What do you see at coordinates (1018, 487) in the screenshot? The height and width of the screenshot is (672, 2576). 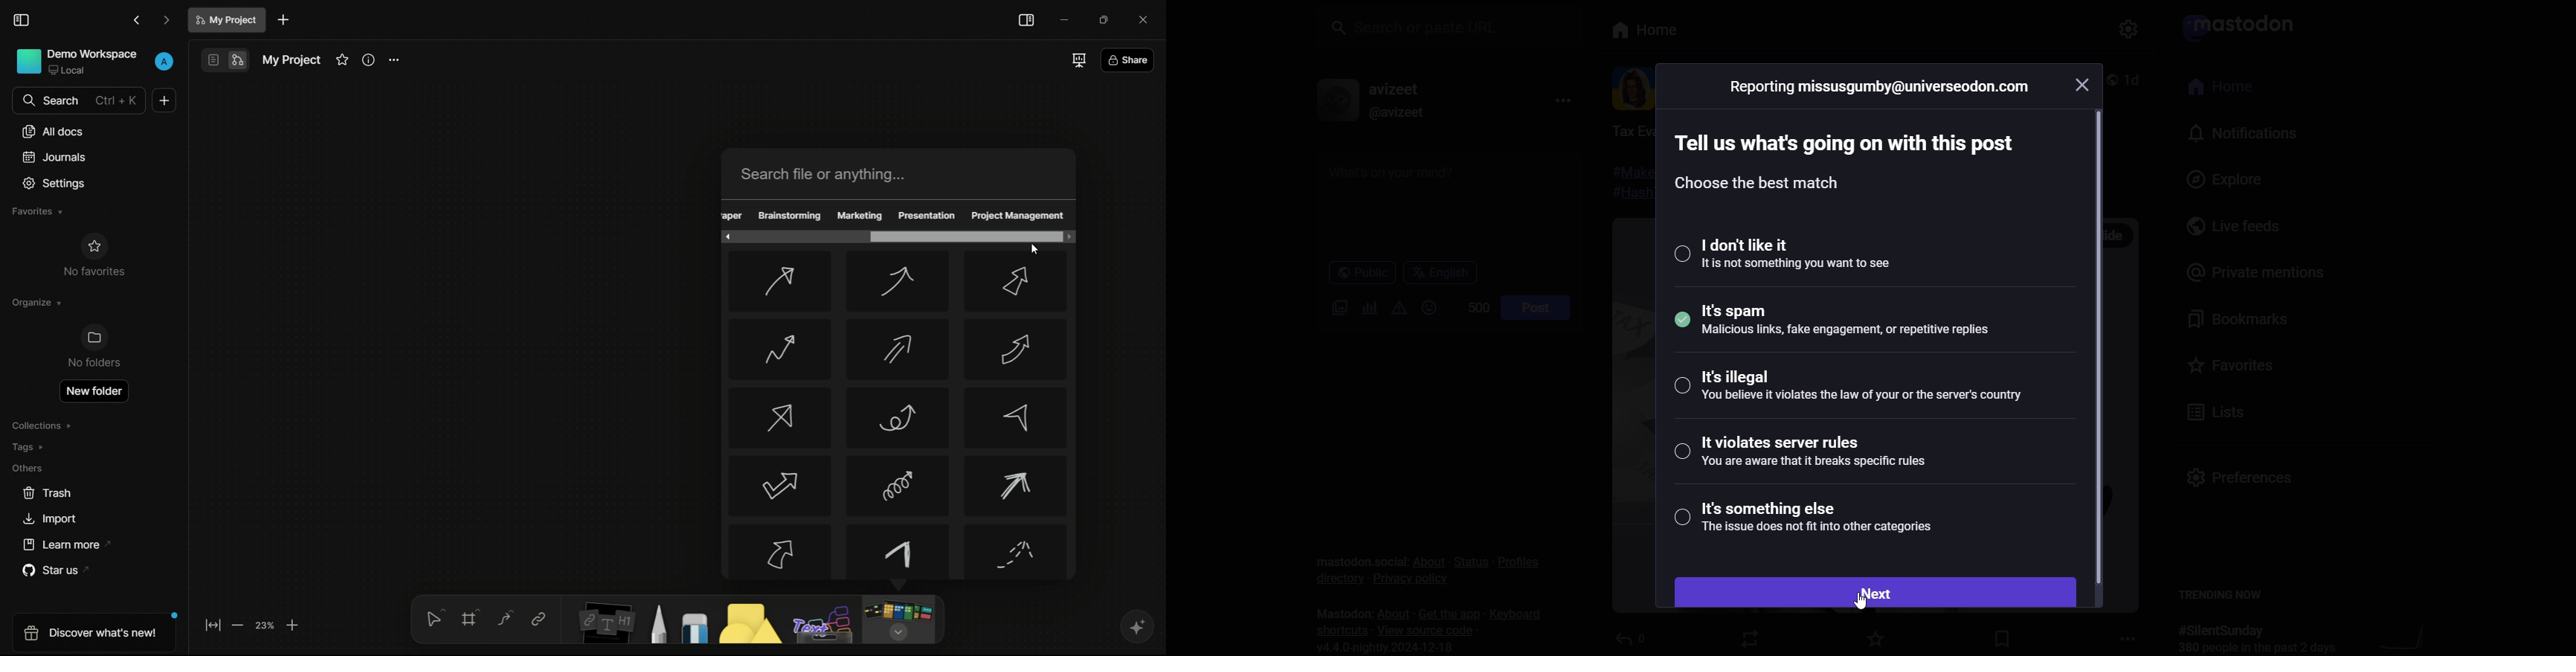 I see `arrow-12` at bounding box center [1018, 487].